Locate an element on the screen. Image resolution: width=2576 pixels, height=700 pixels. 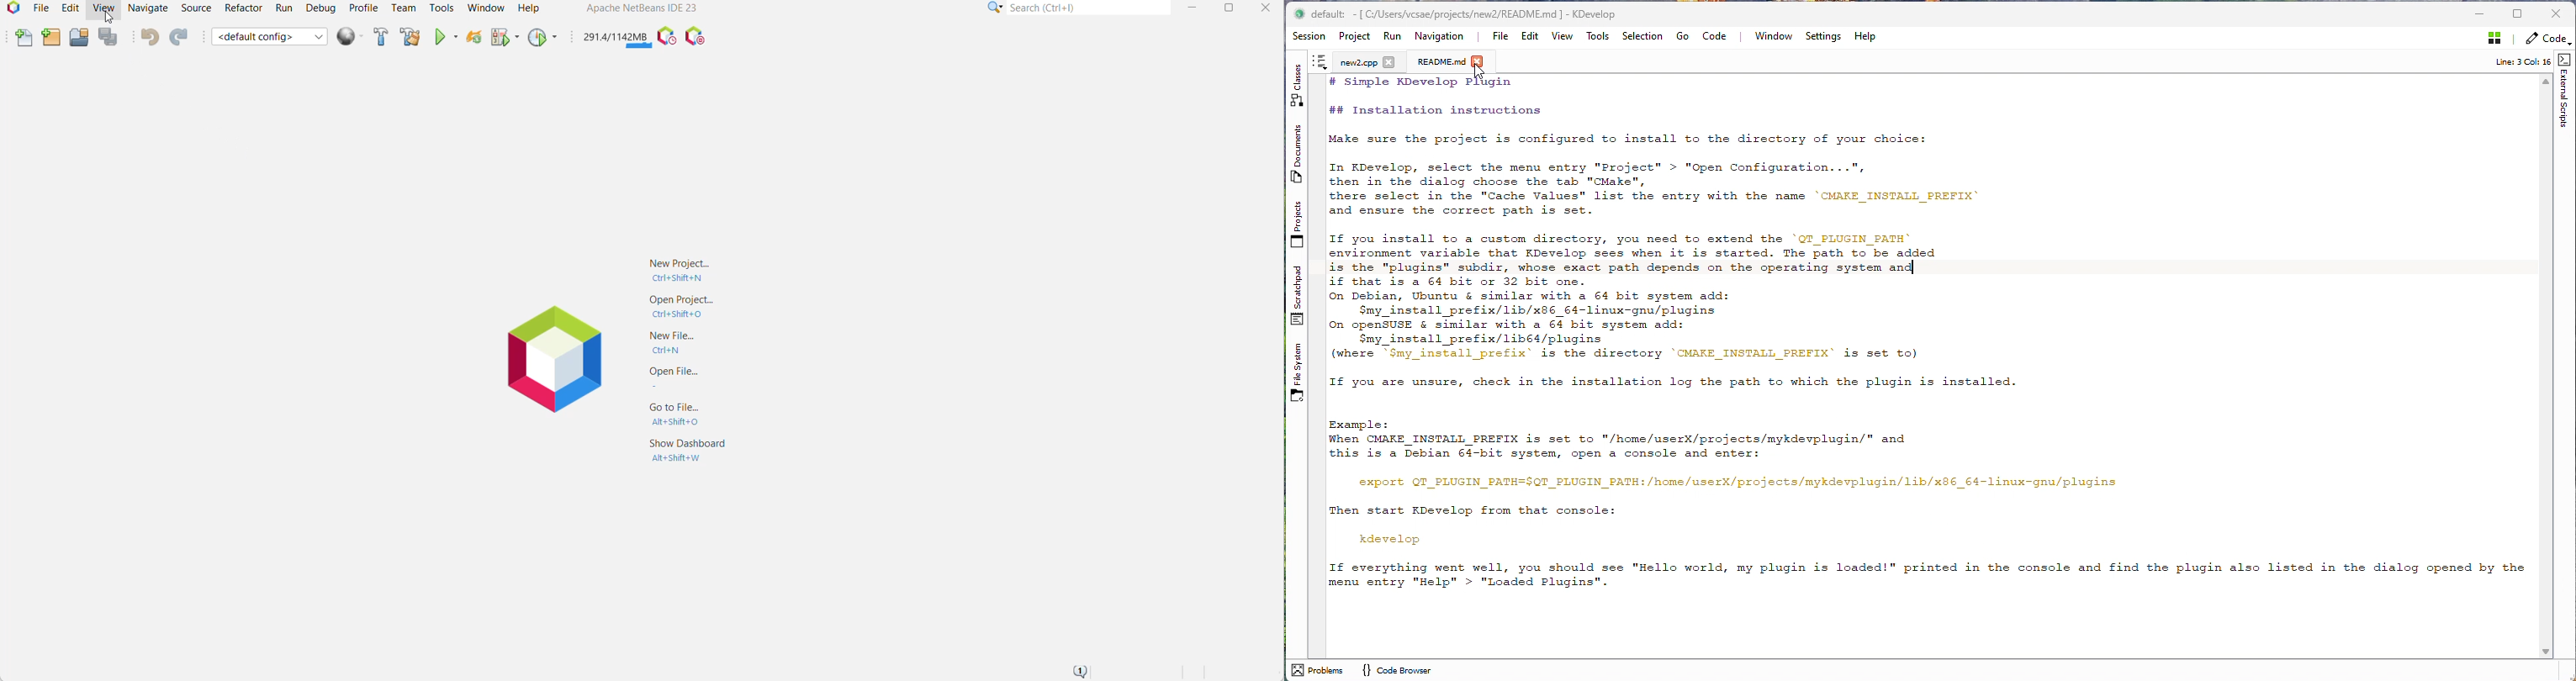
Source is located at coordinates (196, 8).